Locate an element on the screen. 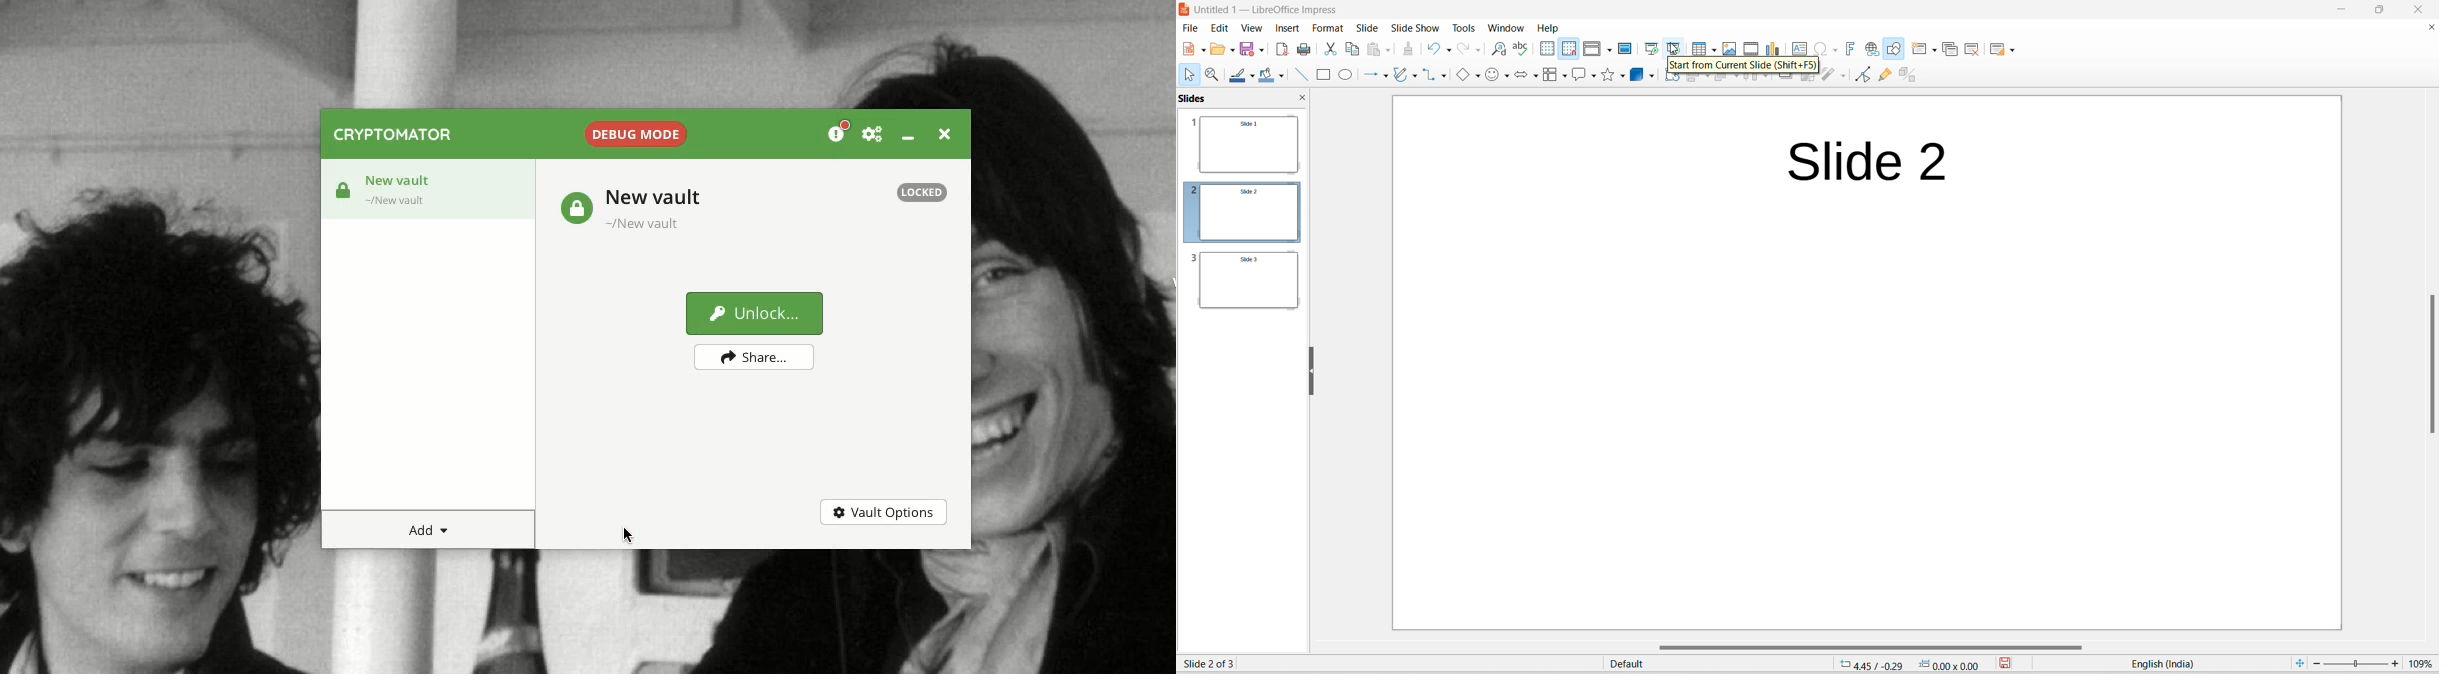  toggle edit mode is located at coordinates (1864, 74).